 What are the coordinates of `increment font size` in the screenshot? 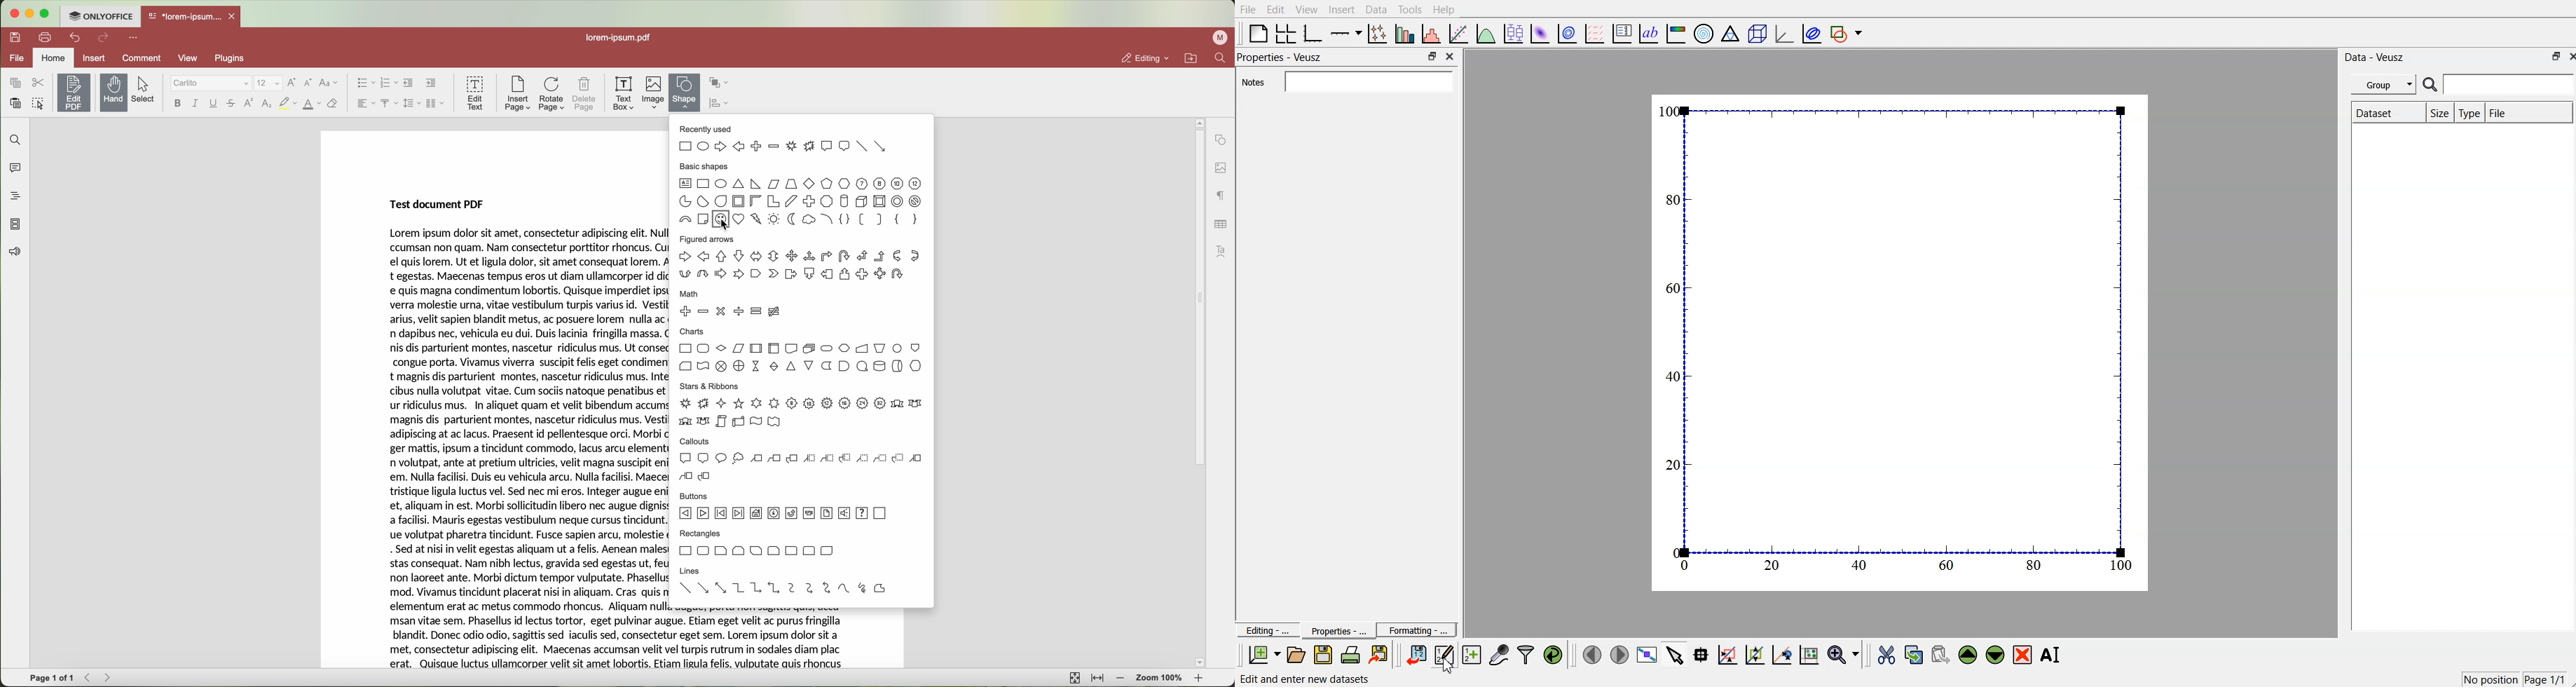 It's located at (294, 81).